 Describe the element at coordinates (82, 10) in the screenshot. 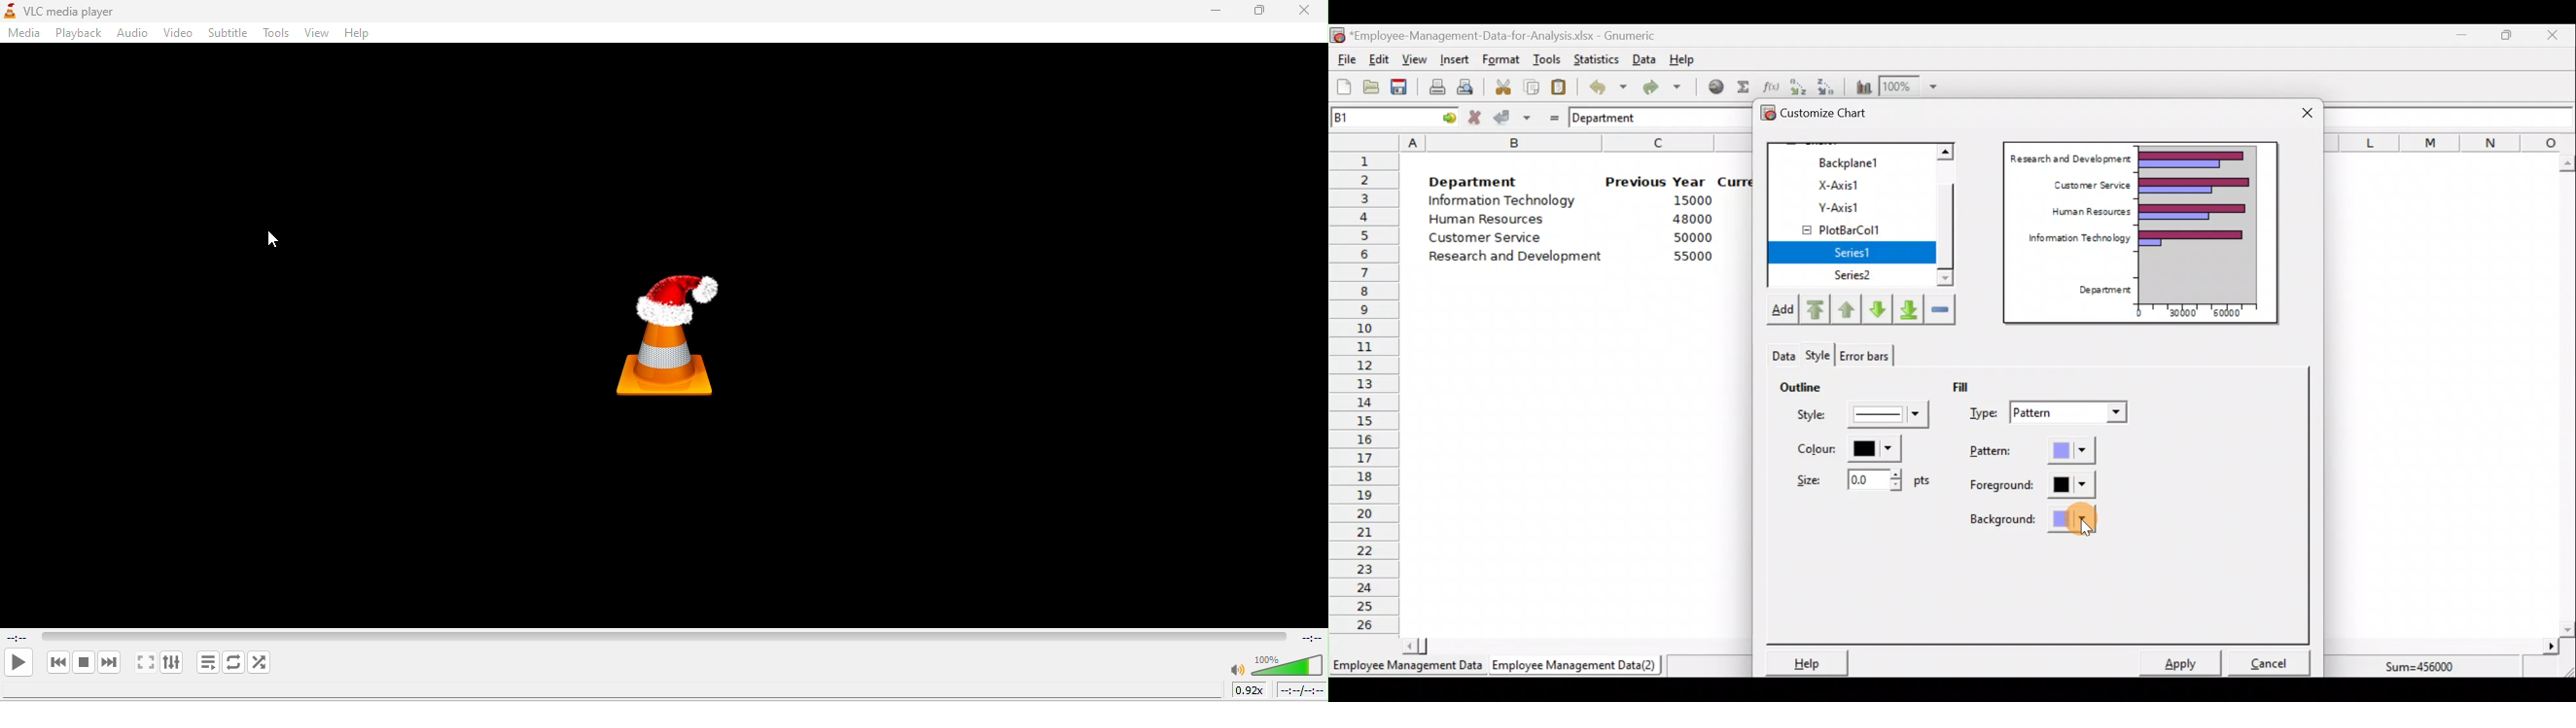

I see `VLC media player` at that location.